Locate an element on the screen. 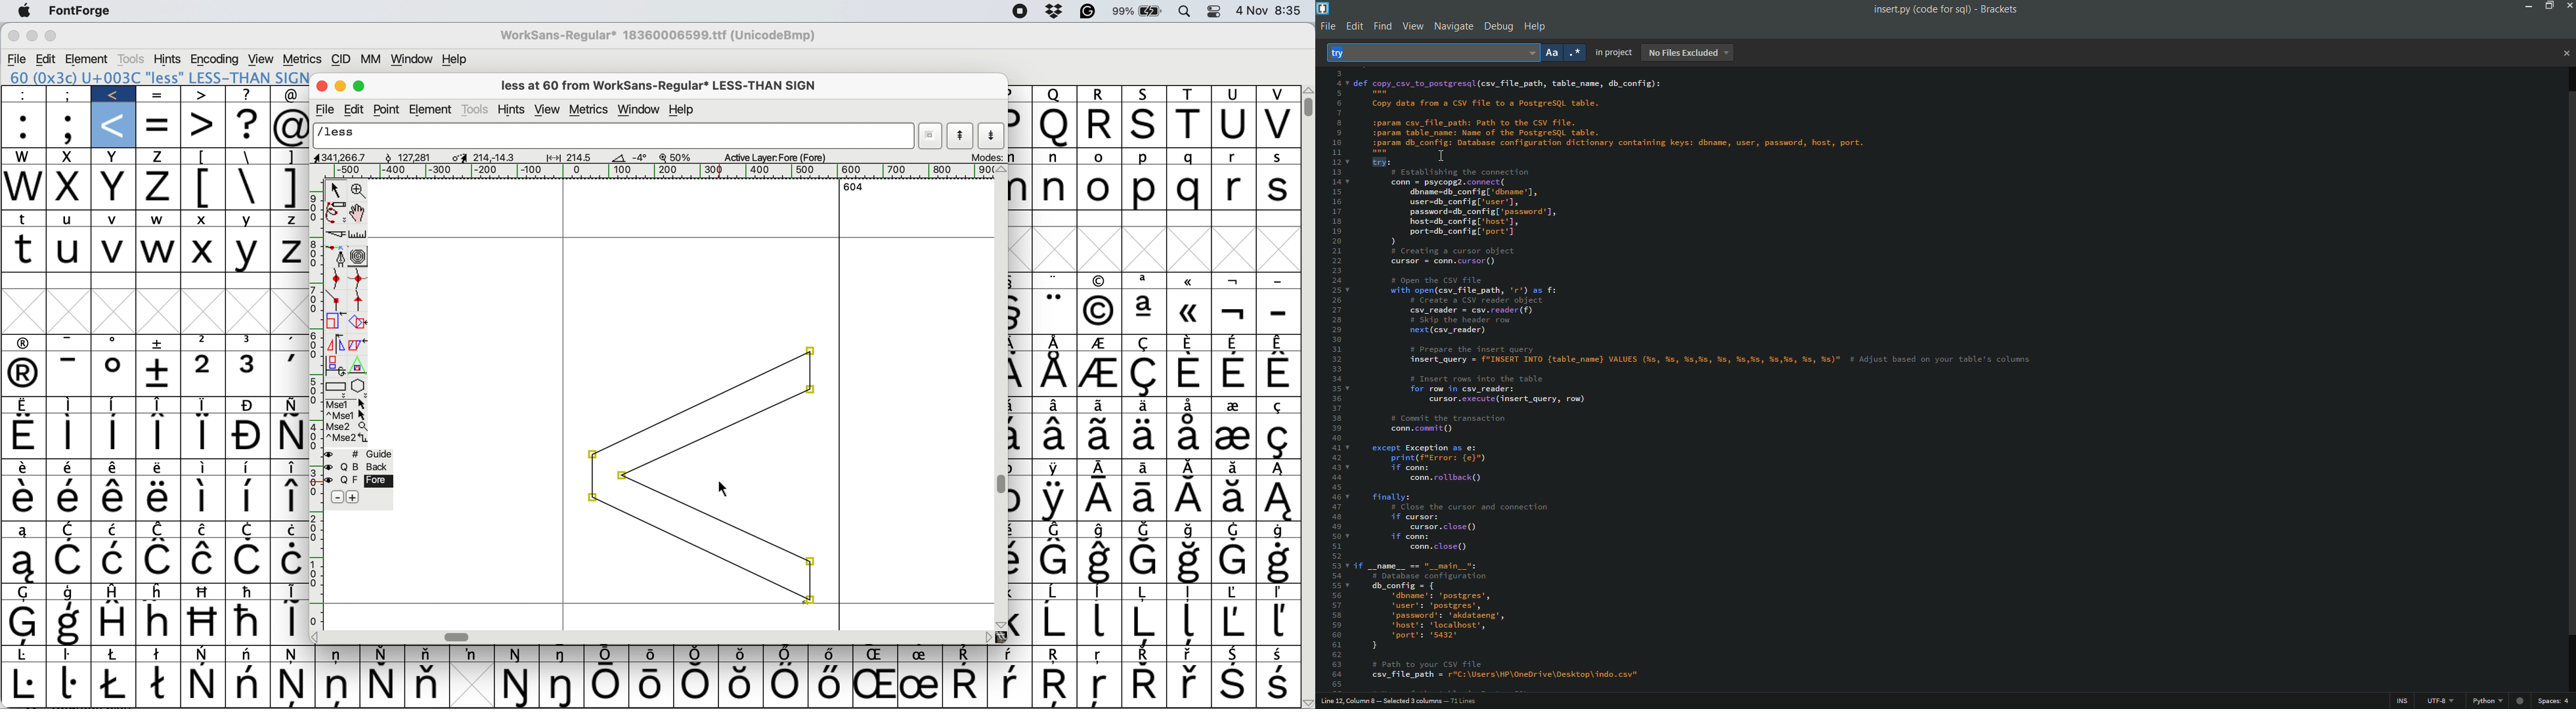  modes is located at coordinates (989, 157).